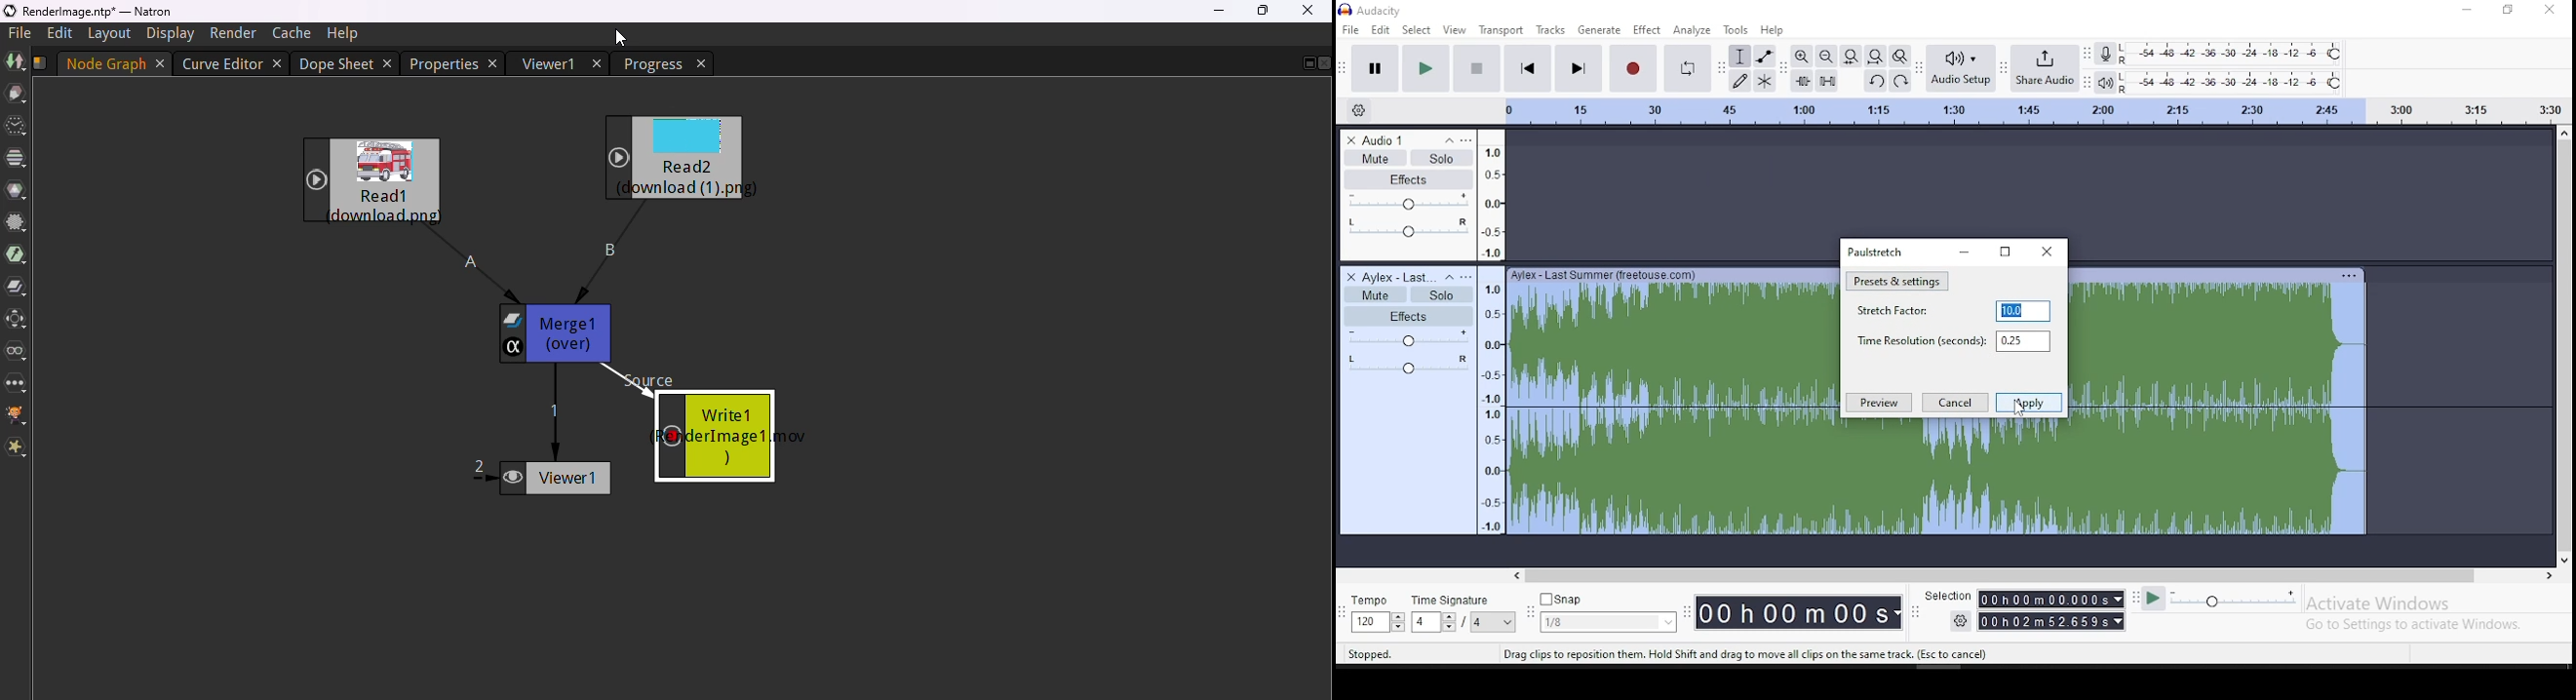 The height and width of the screenshot is (700, 2576). What do you see at coordinates (1454, 31) in the screenshot?
I see `view` at bounding box center [1454, 31].